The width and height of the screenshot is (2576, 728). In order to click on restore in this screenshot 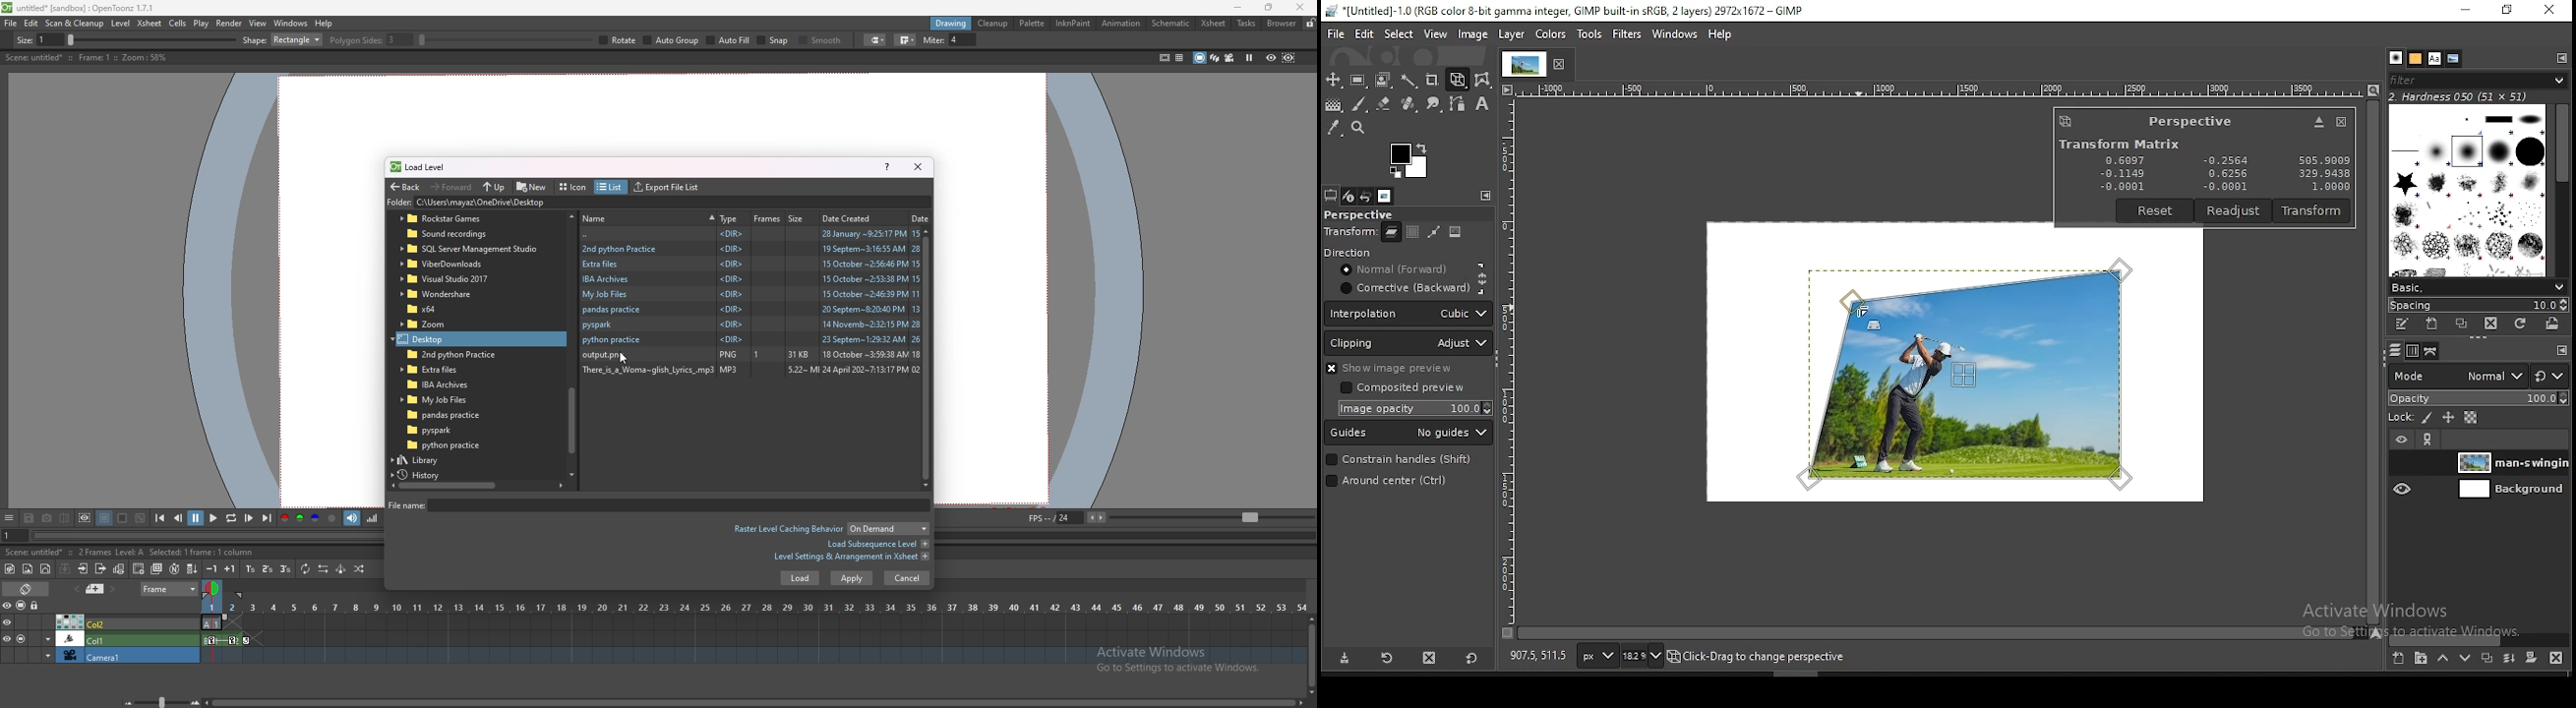, I will do `click(2506, 11)`.